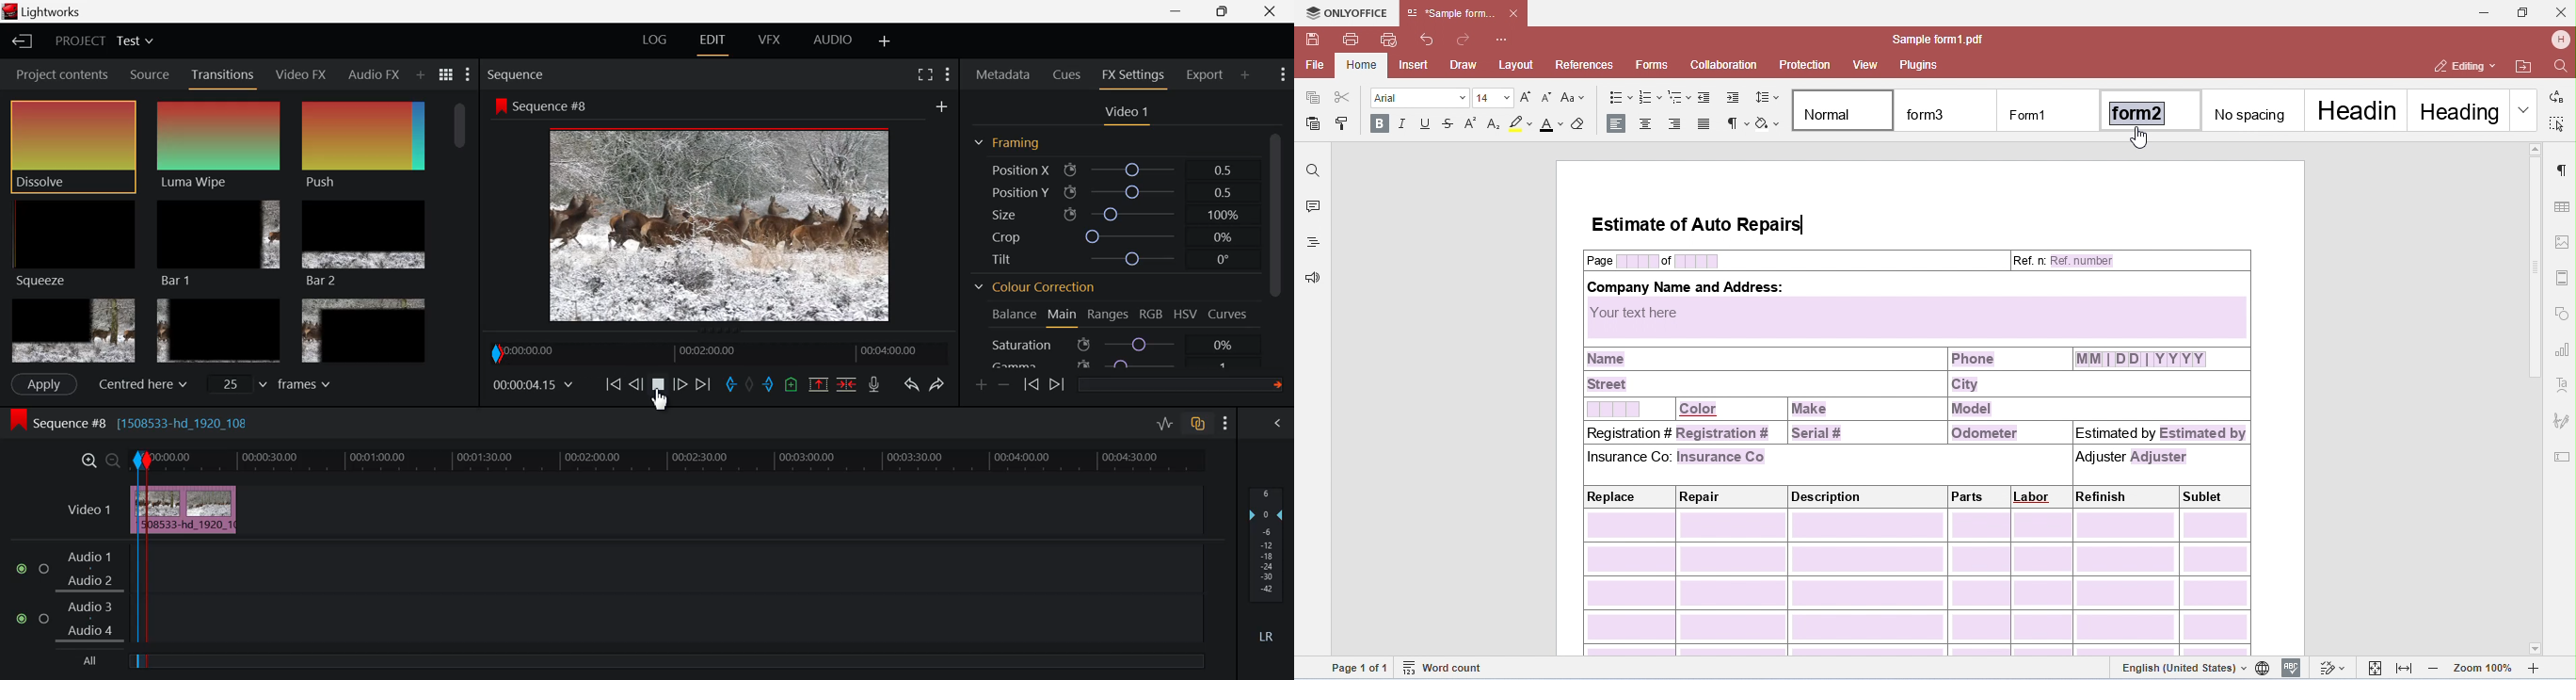 Image resolution: width=2576 pixels, height=700 pixels. Describe the element at coordinates (926, 73) in the screenshot. I see `Full Screen` at that location.